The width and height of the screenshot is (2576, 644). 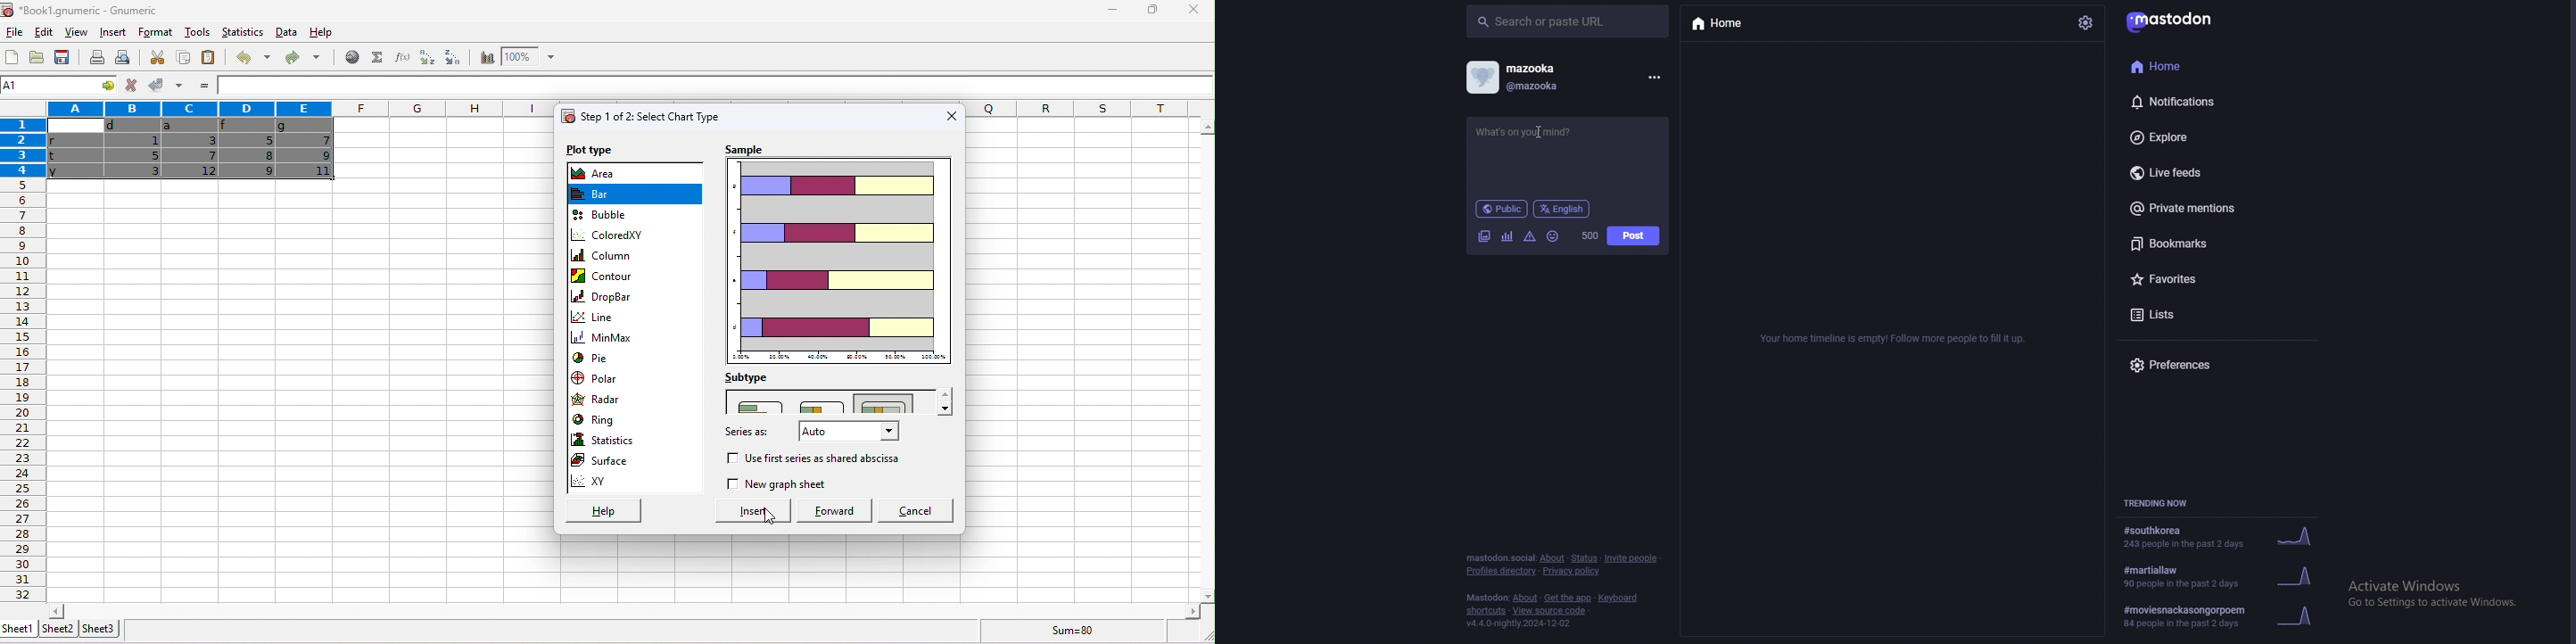 I want to click on chart, so click(x=486, y=57).